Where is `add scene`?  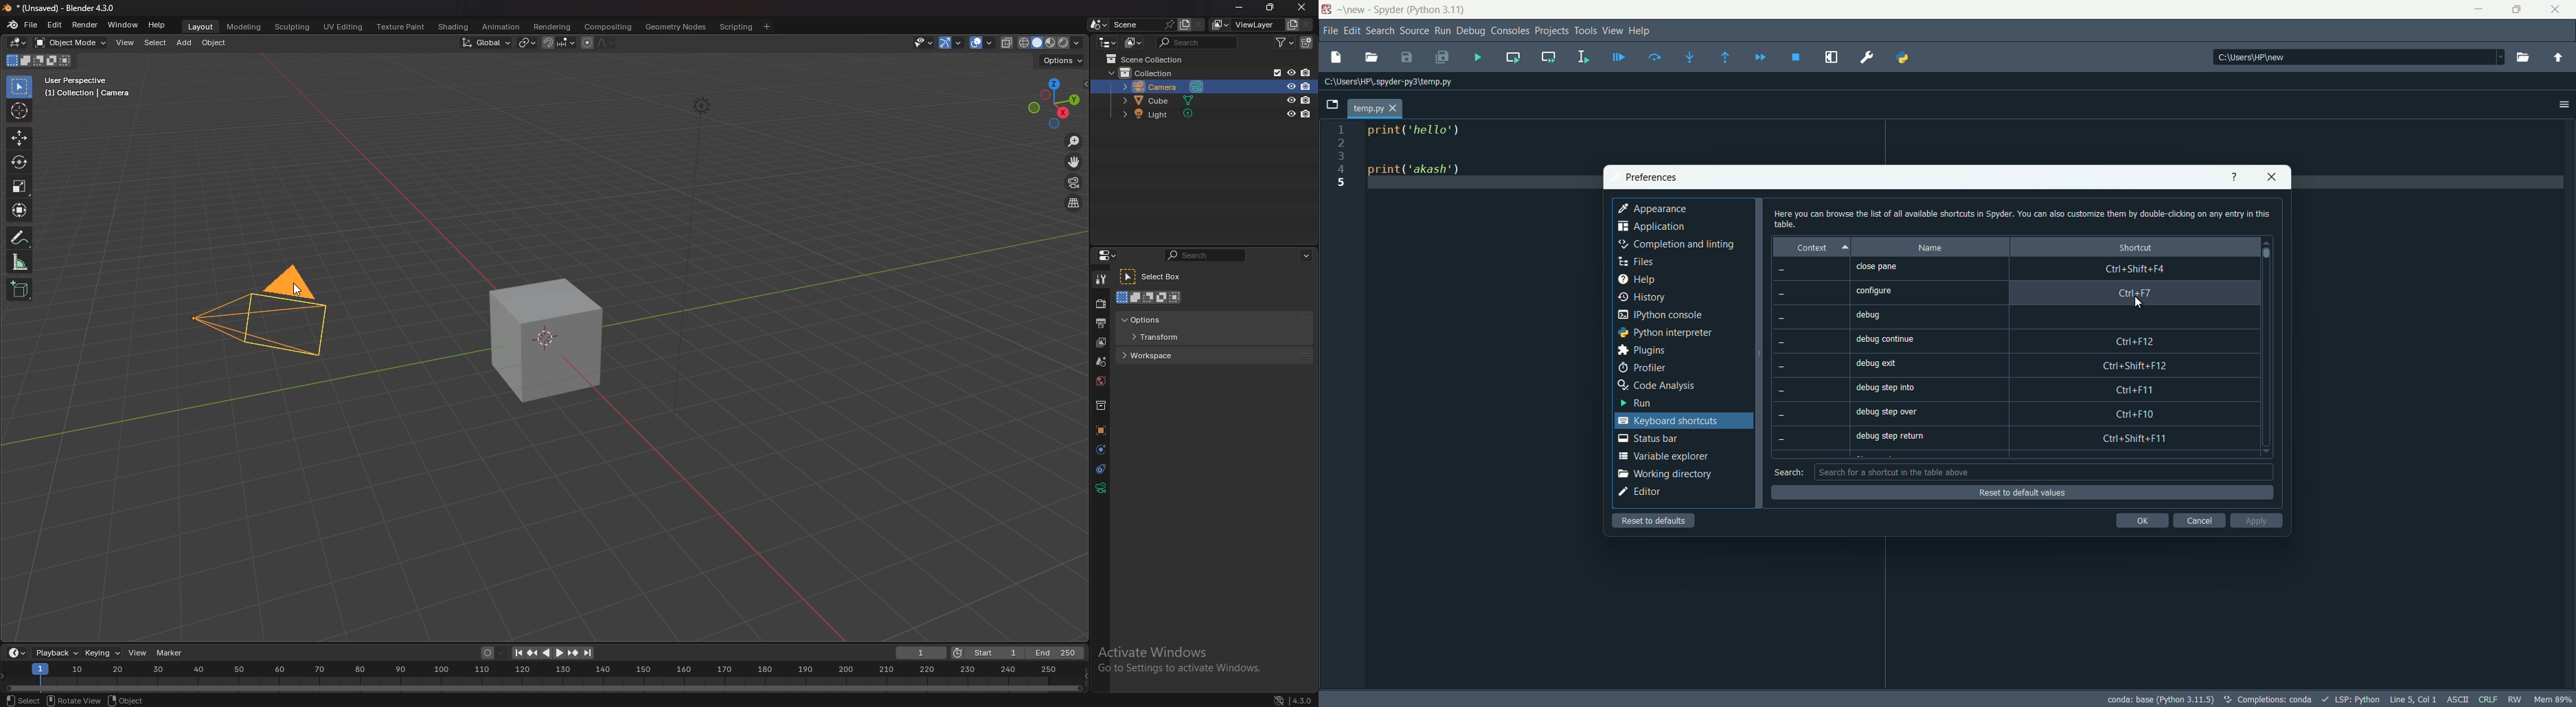
add scene is located at coordinates (1183, 25).